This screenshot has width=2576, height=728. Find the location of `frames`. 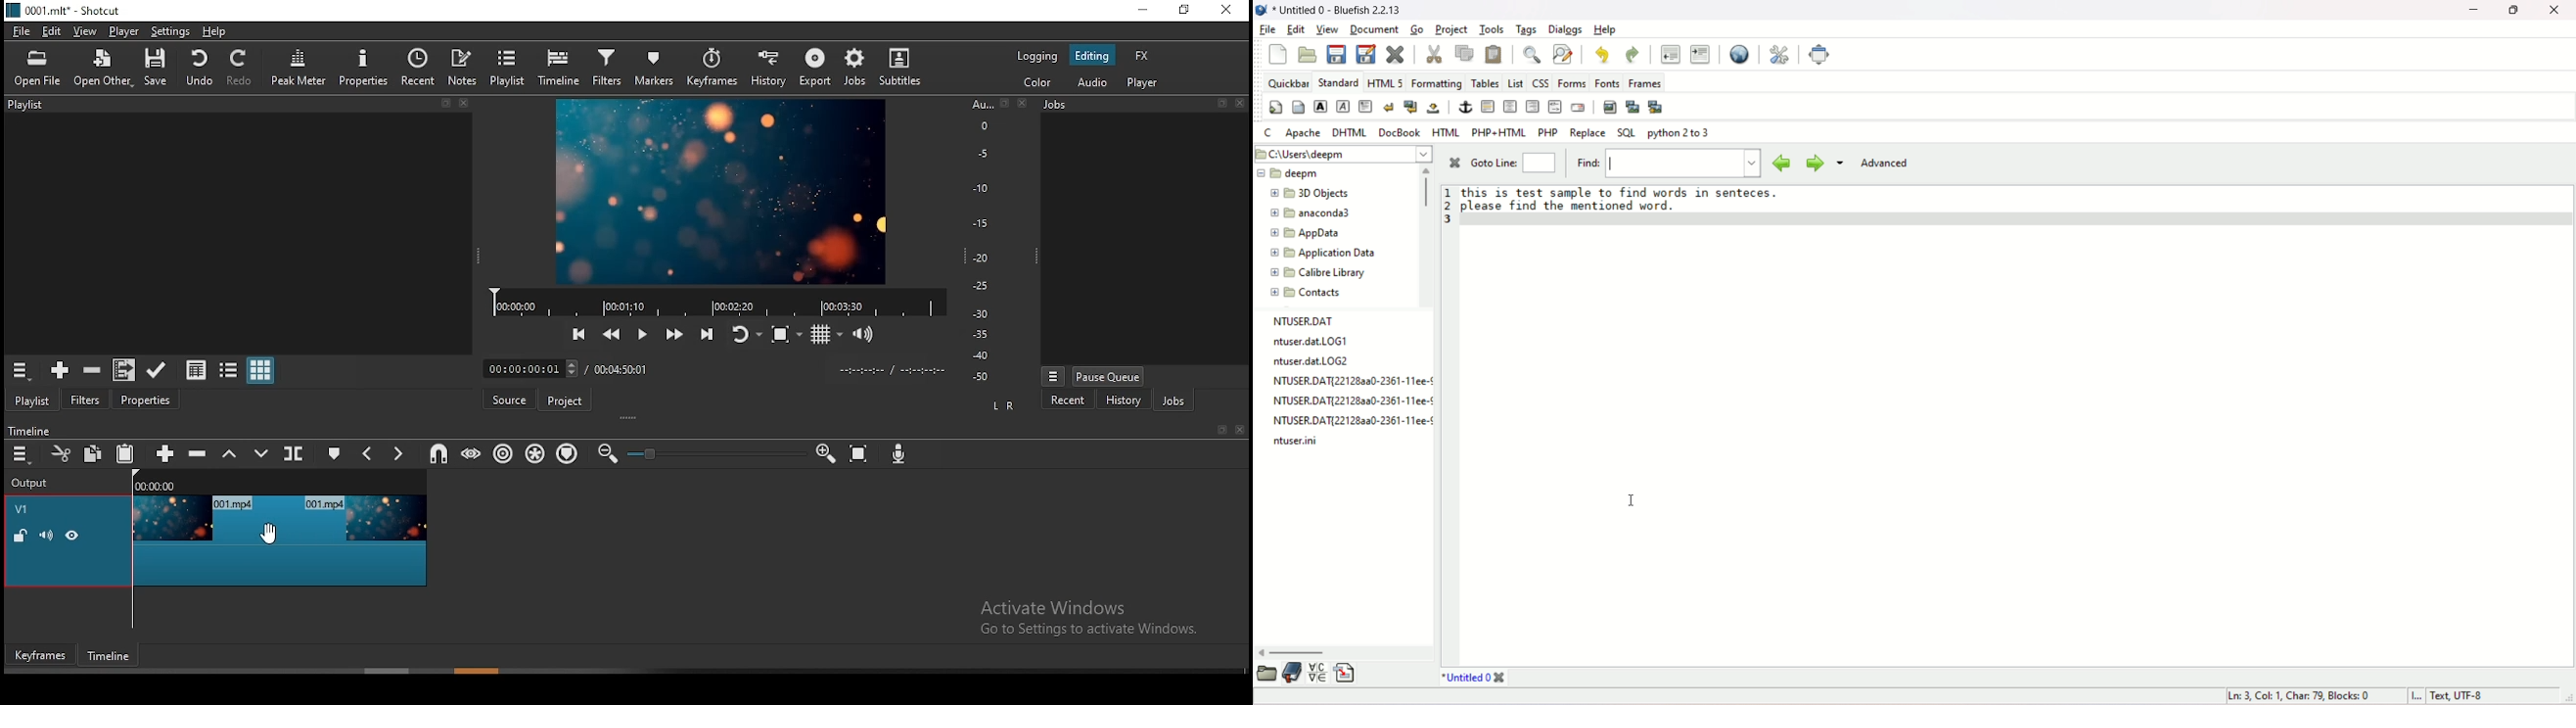

frames is located at coordinates (1646, 83).